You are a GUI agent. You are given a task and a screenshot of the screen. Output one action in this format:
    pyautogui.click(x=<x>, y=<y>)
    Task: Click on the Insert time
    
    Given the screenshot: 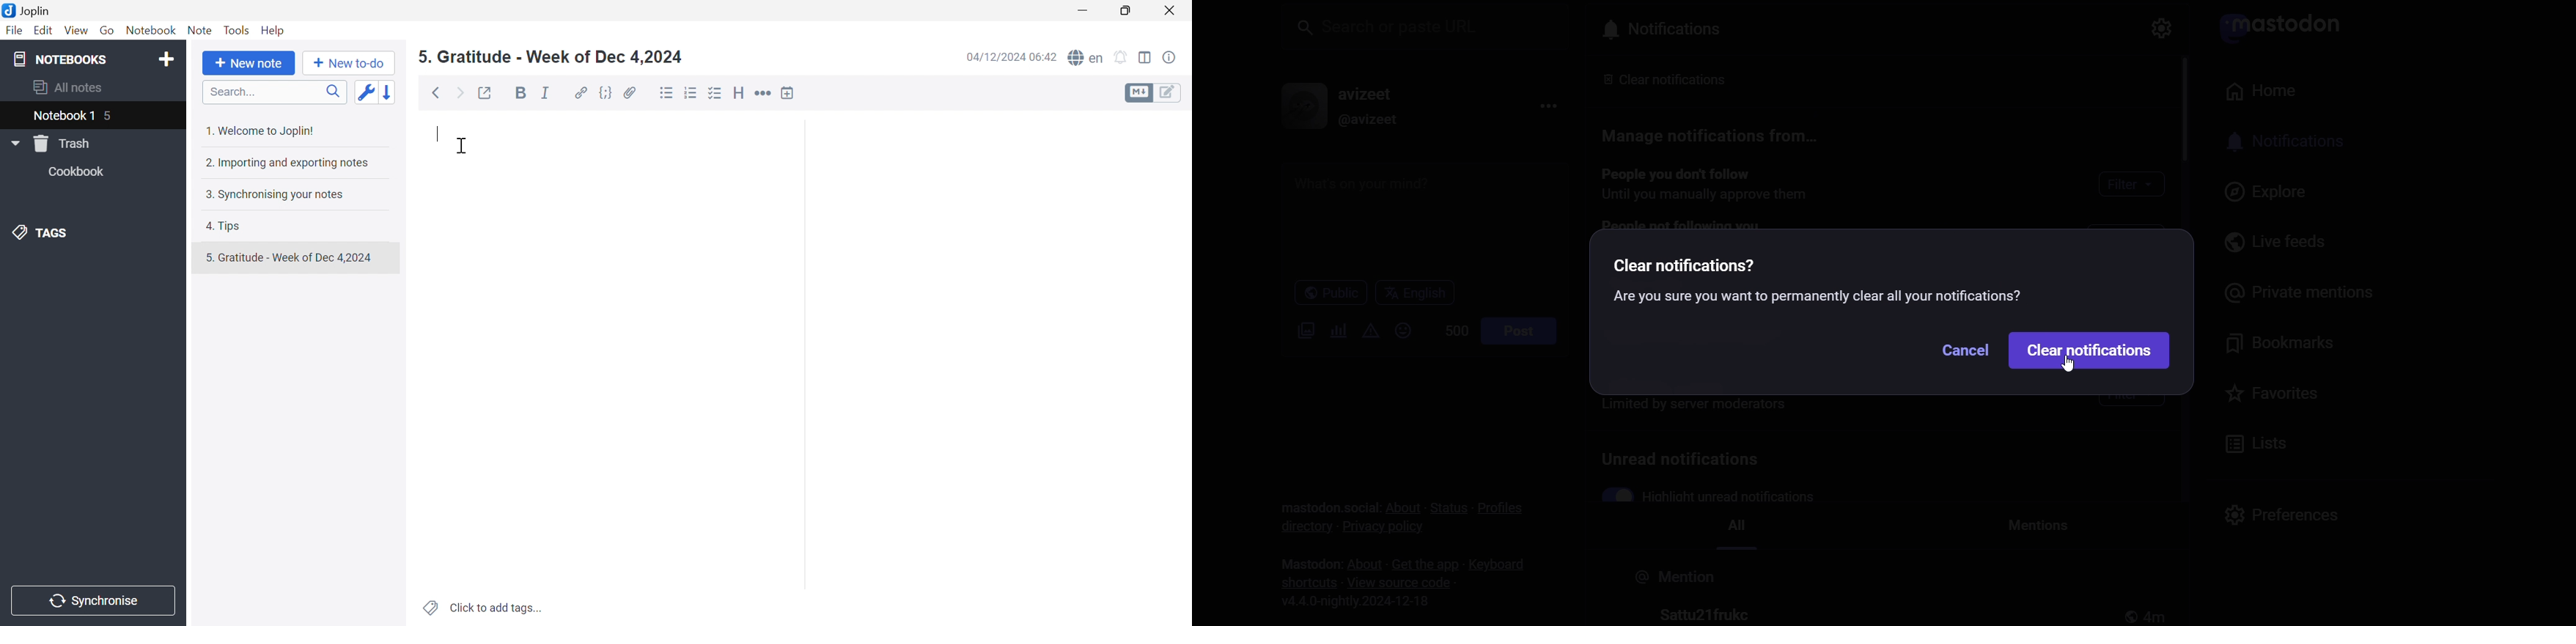 What is the action you would take?
    pyautogui.click(x=791, y=92)
    